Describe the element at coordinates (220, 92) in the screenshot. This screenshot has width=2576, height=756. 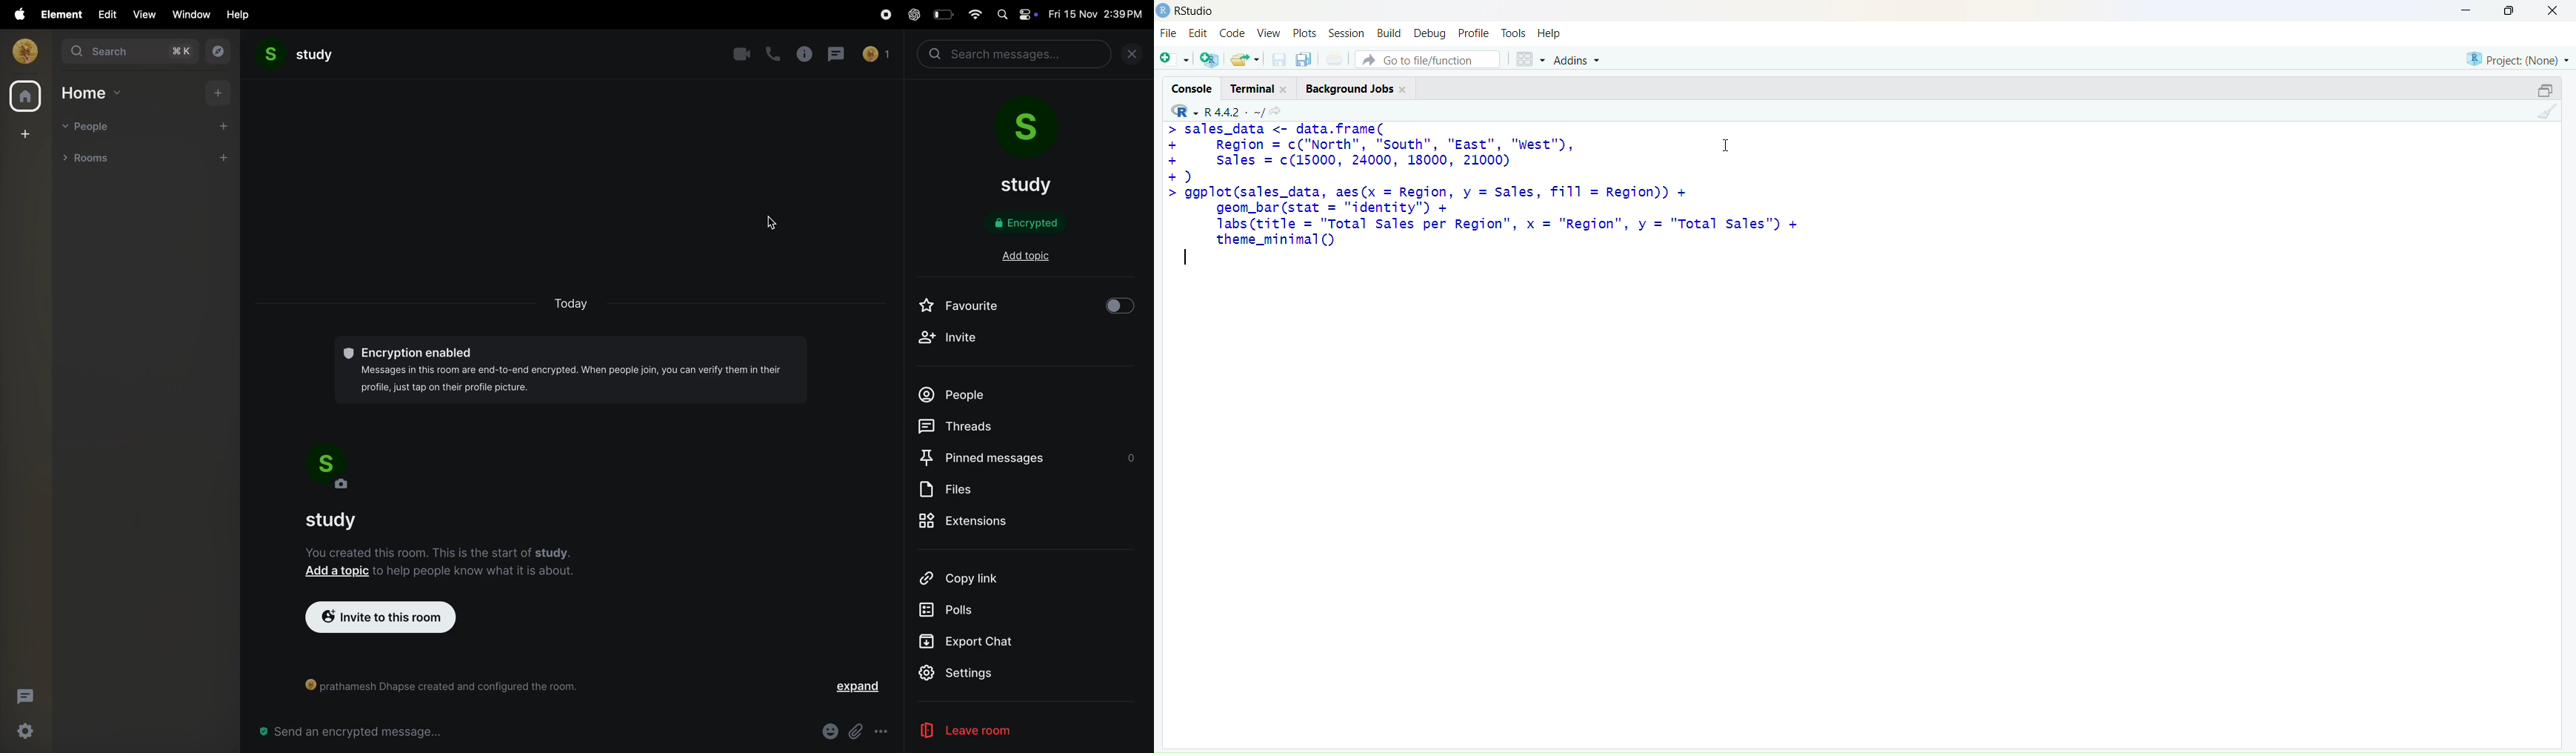
I see `add home` at that location.